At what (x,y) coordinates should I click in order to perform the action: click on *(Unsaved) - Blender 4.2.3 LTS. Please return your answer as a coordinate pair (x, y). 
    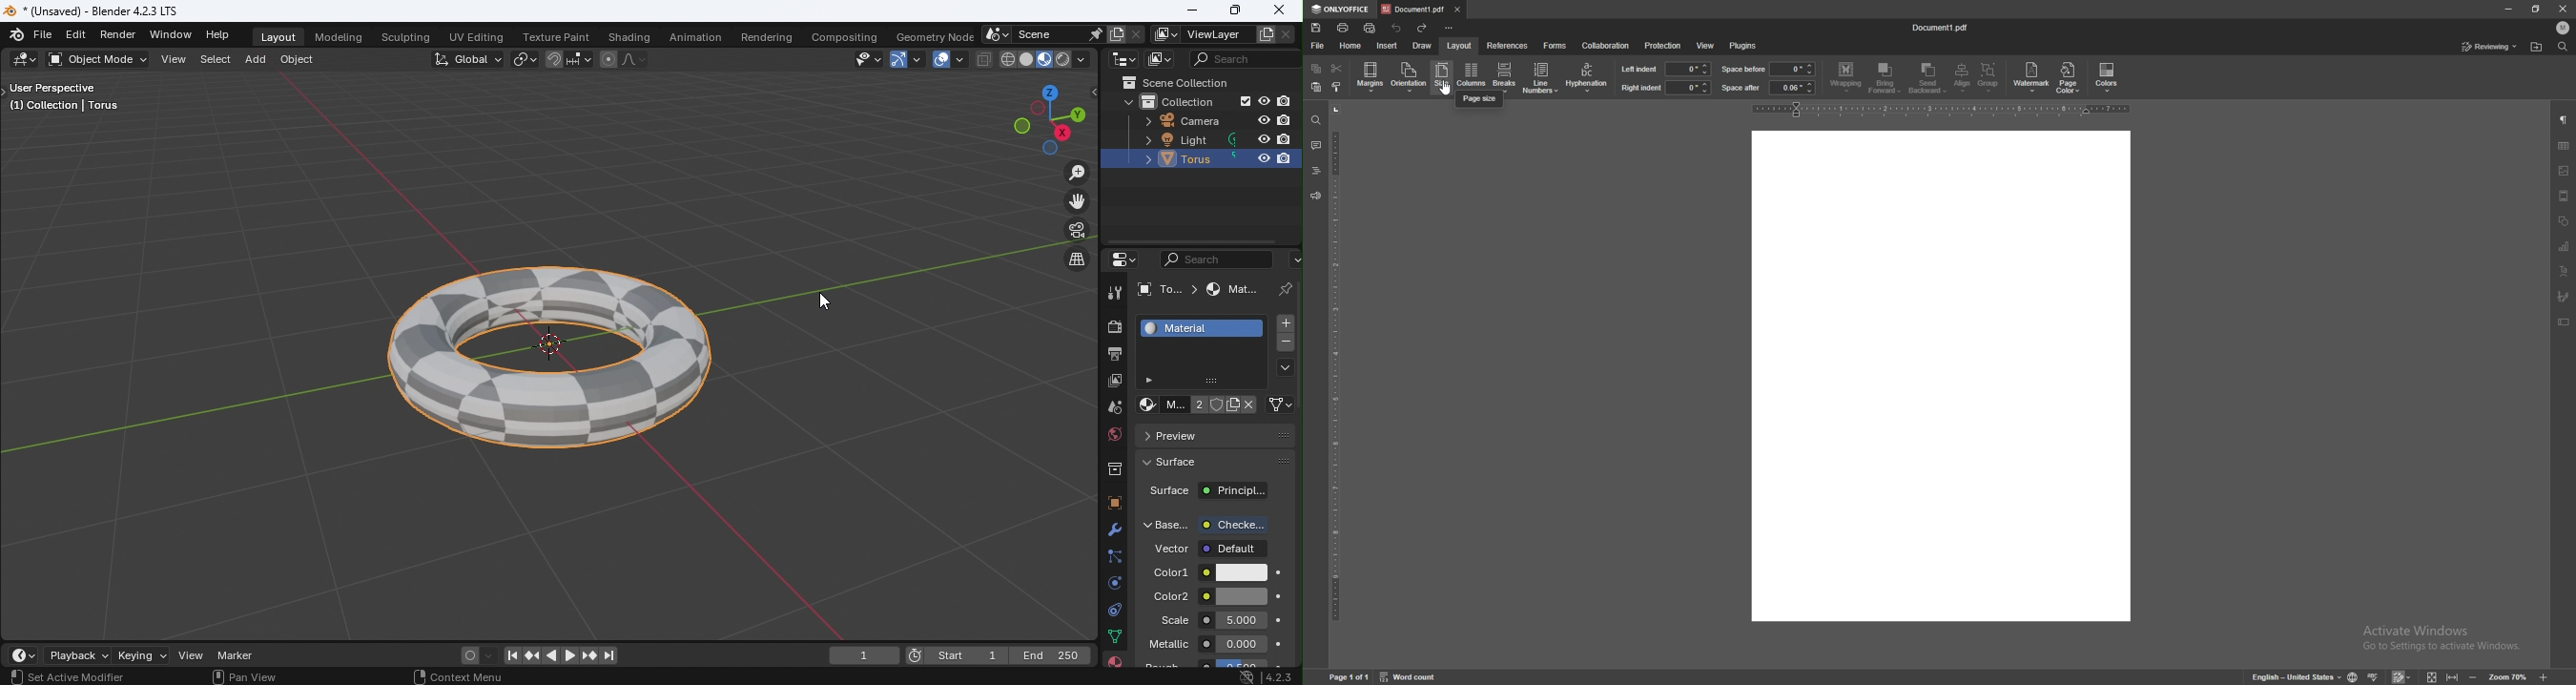
    Looking at the image, I should click on (92, 11).